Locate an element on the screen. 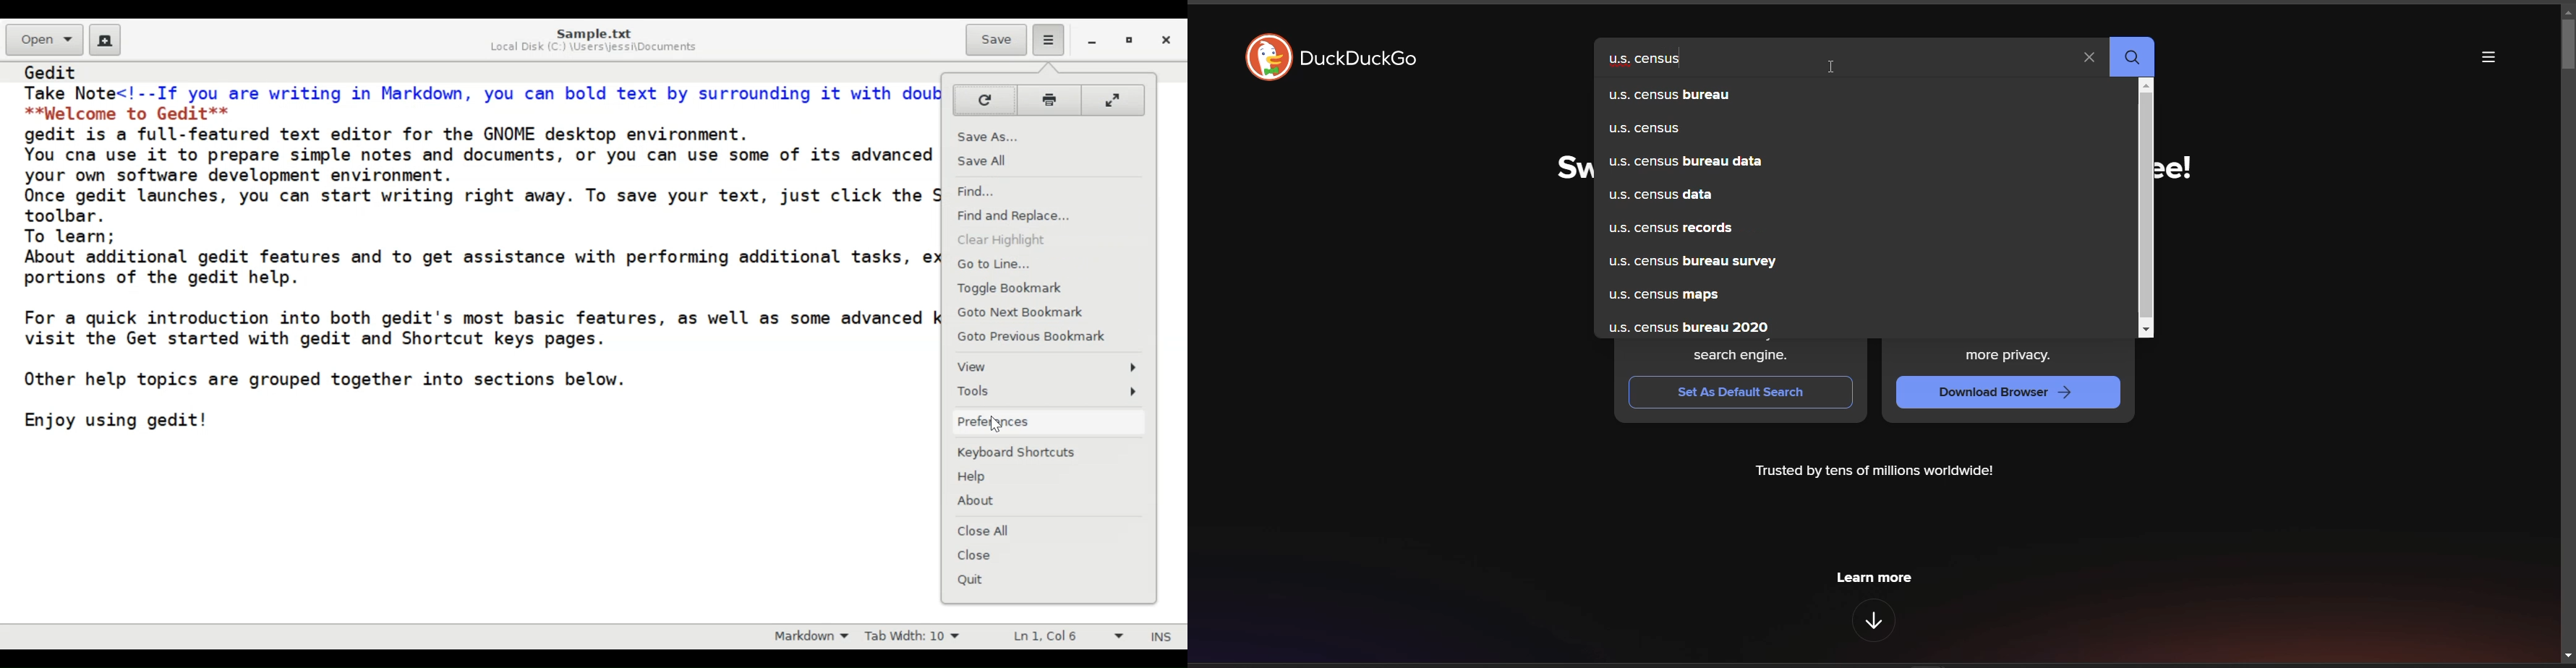  duckduckgo logo is located at coordinates (1268, 56).